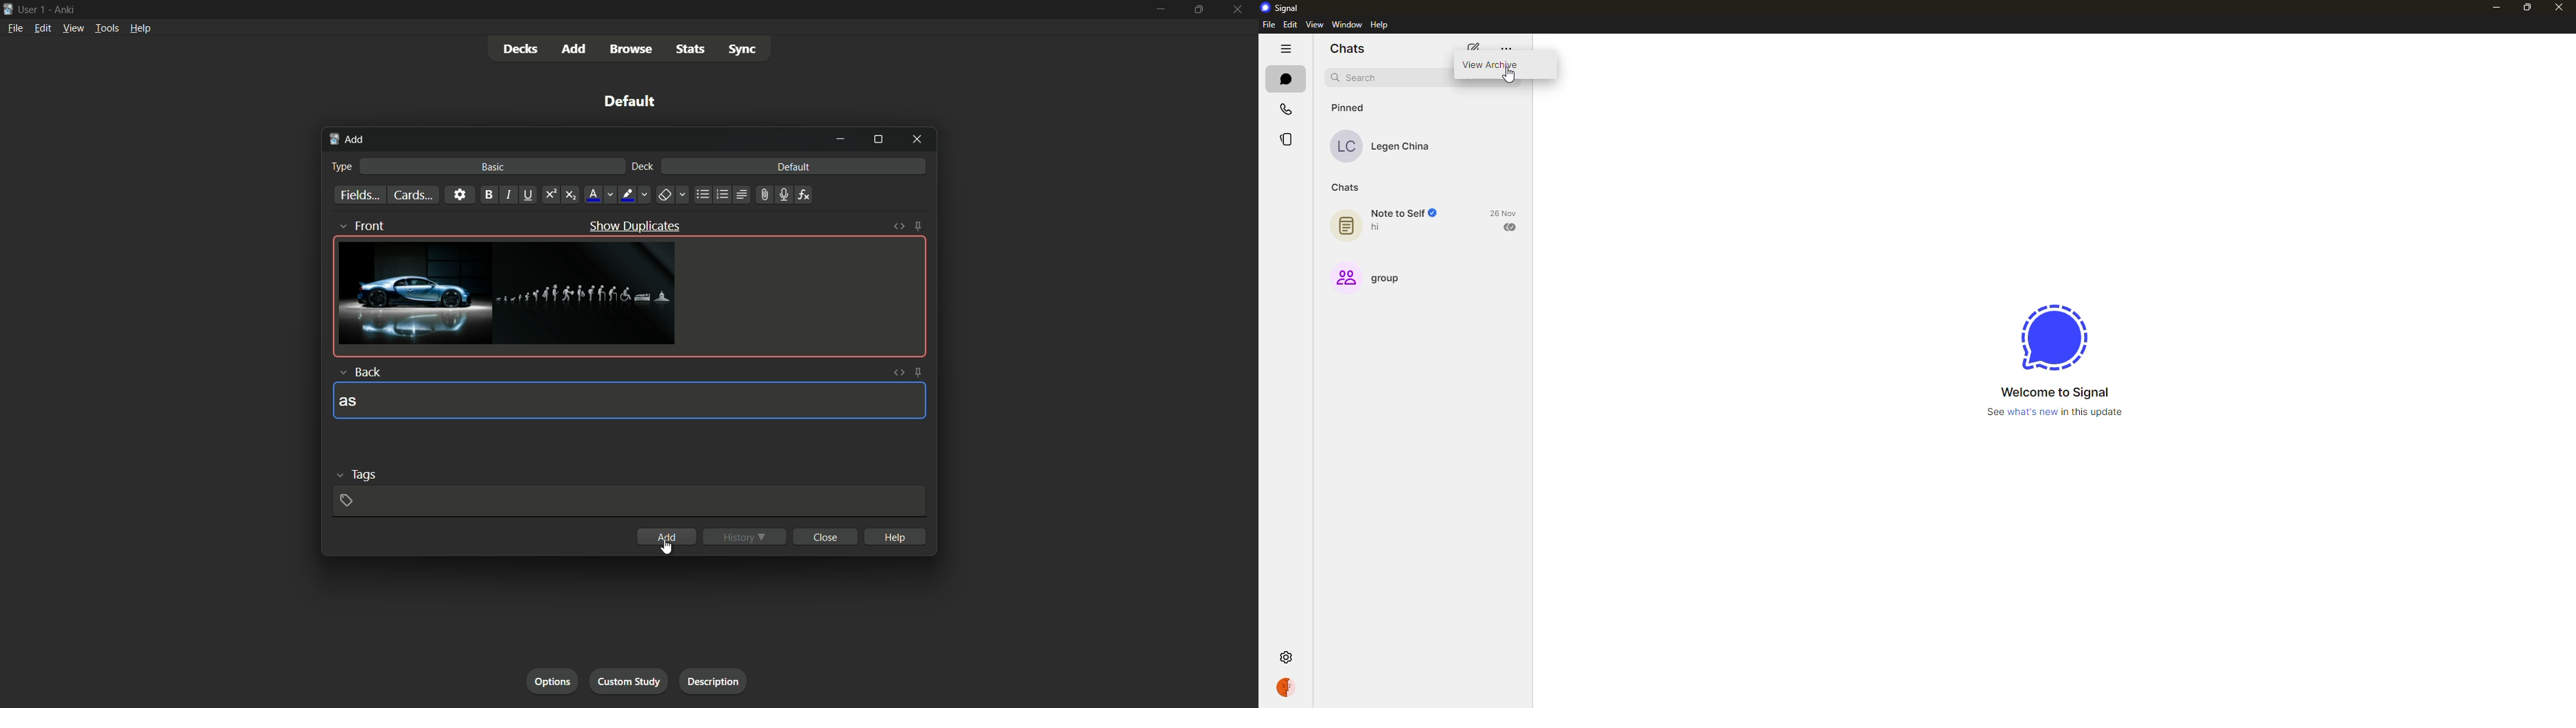 The width and height of the screenshot is (2576, 728). What do you see at coordinates (794, 167) in the screenshot?
I see `default` at bounding box center [794, 167].